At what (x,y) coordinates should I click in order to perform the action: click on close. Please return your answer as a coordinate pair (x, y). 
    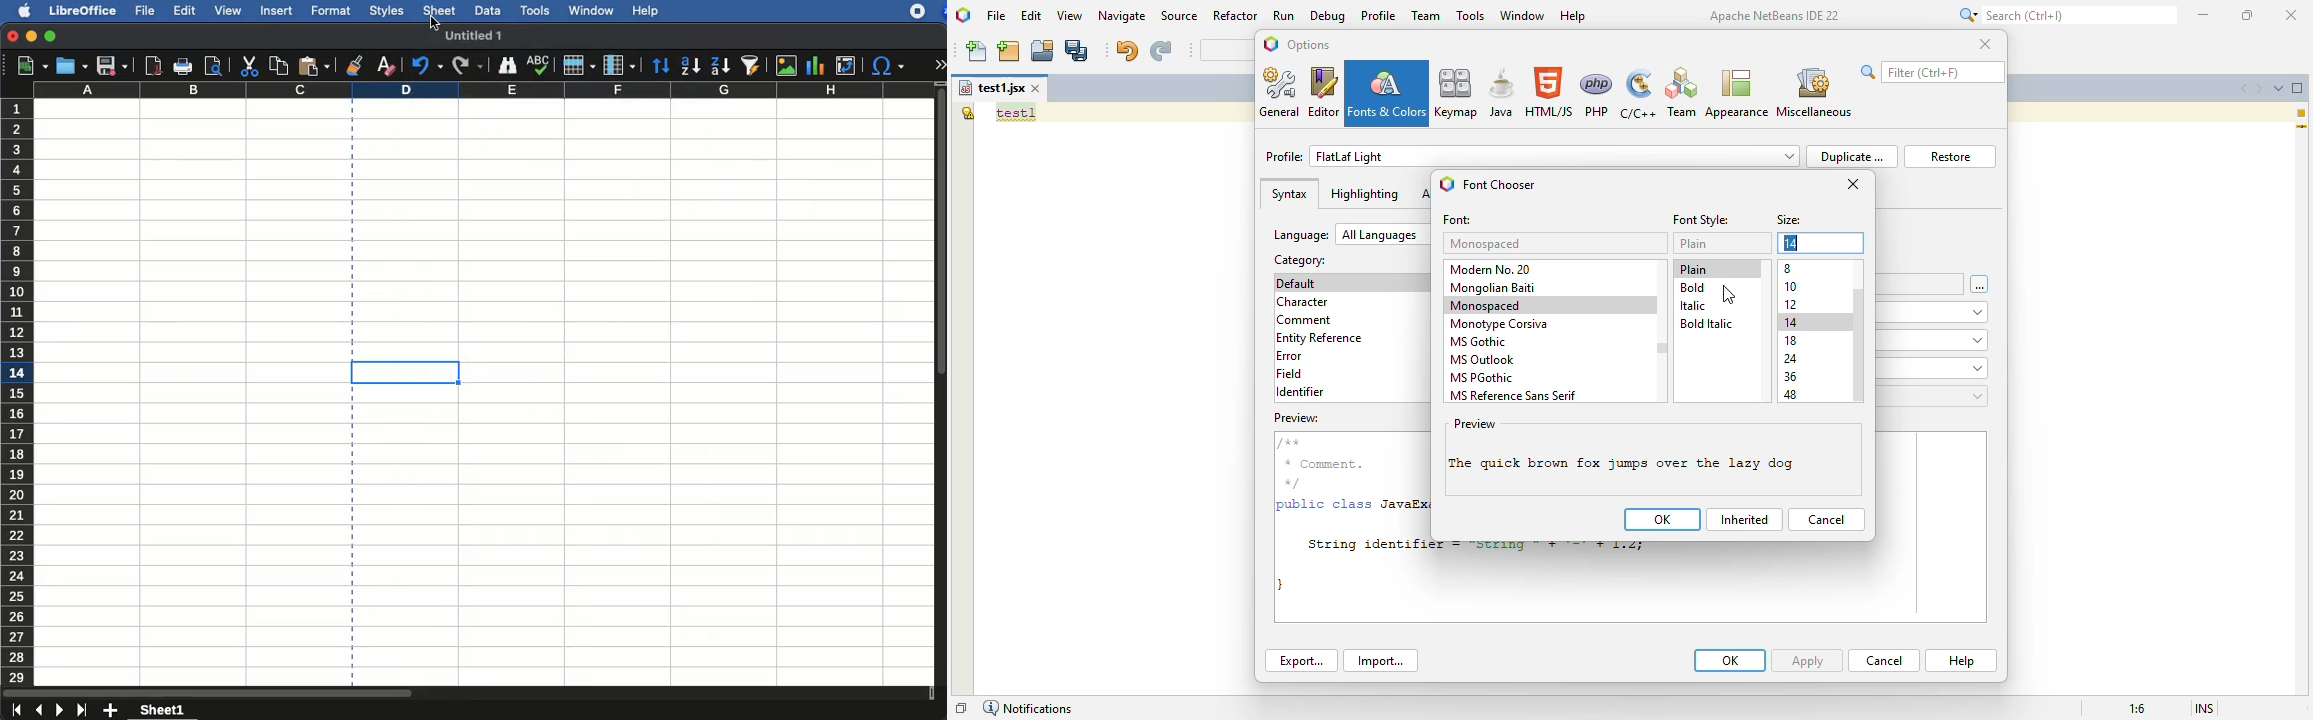
    Looking at the image, I should click on (1854, 184).